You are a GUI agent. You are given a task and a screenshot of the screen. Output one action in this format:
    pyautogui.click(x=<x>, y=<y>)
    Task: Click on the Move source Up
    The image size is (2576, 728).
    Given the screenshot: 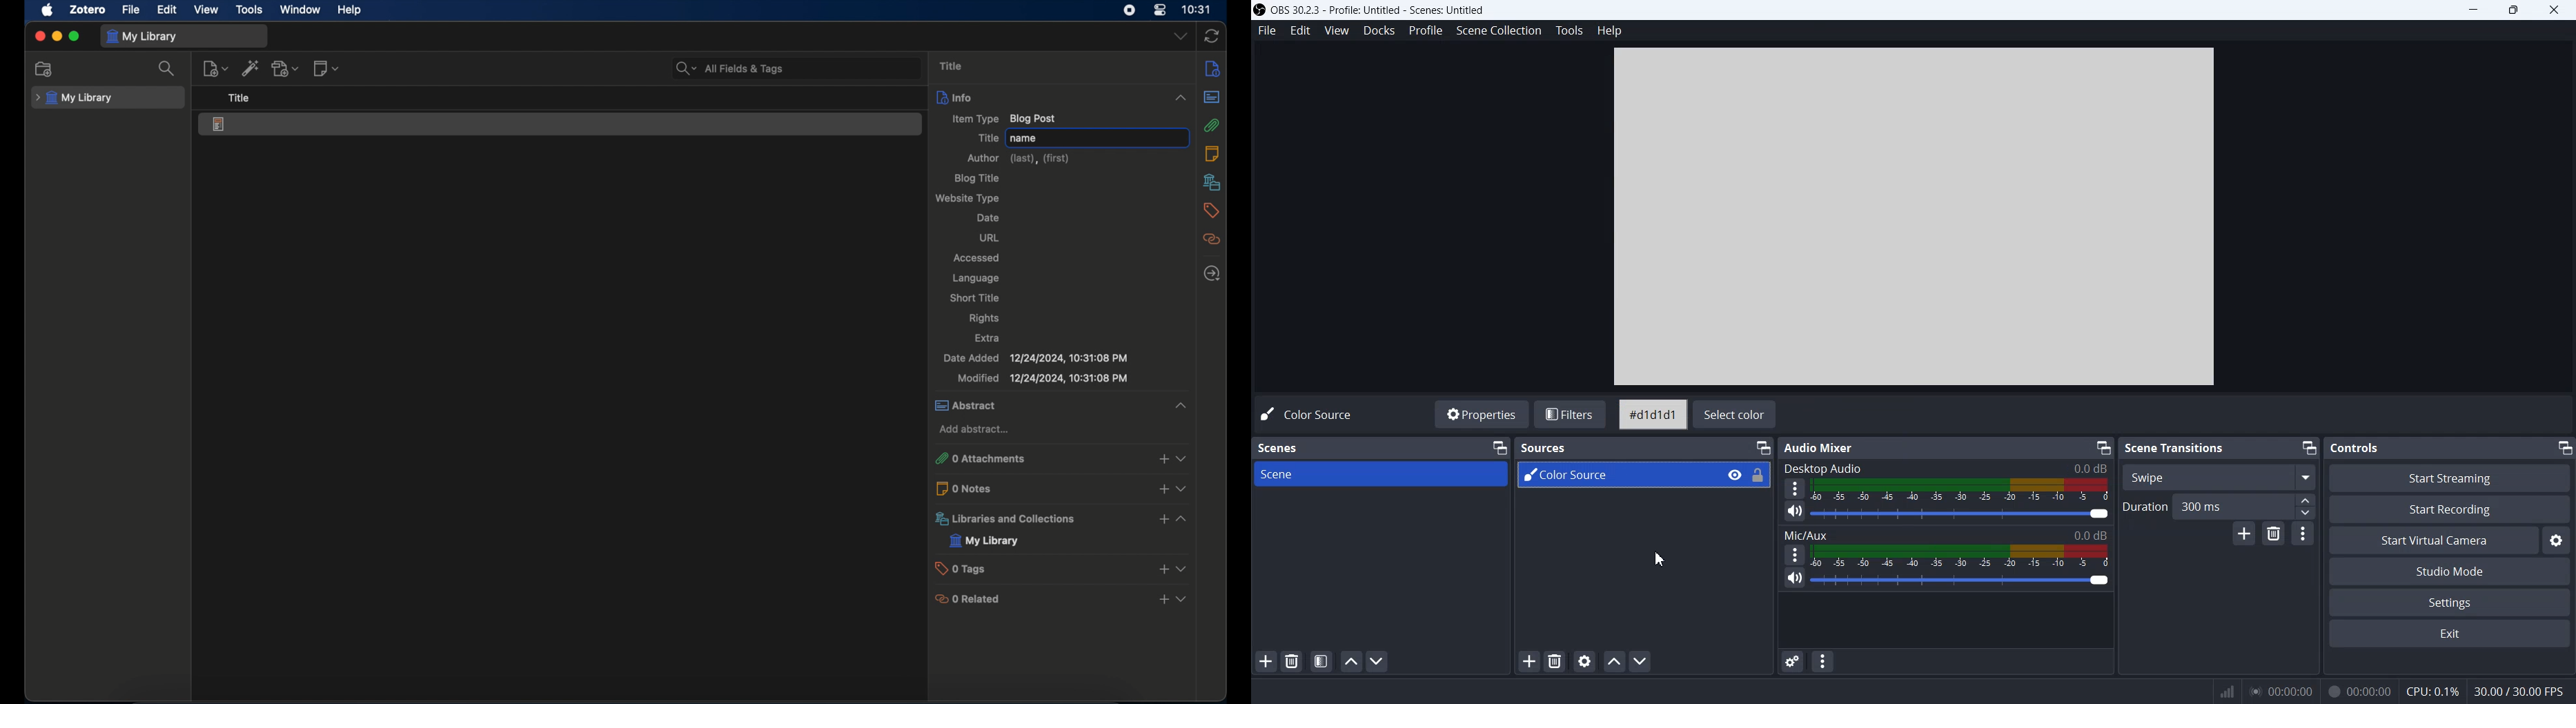 What is the action you would take?
    pyautogui.click(x=1613, y=661)
    